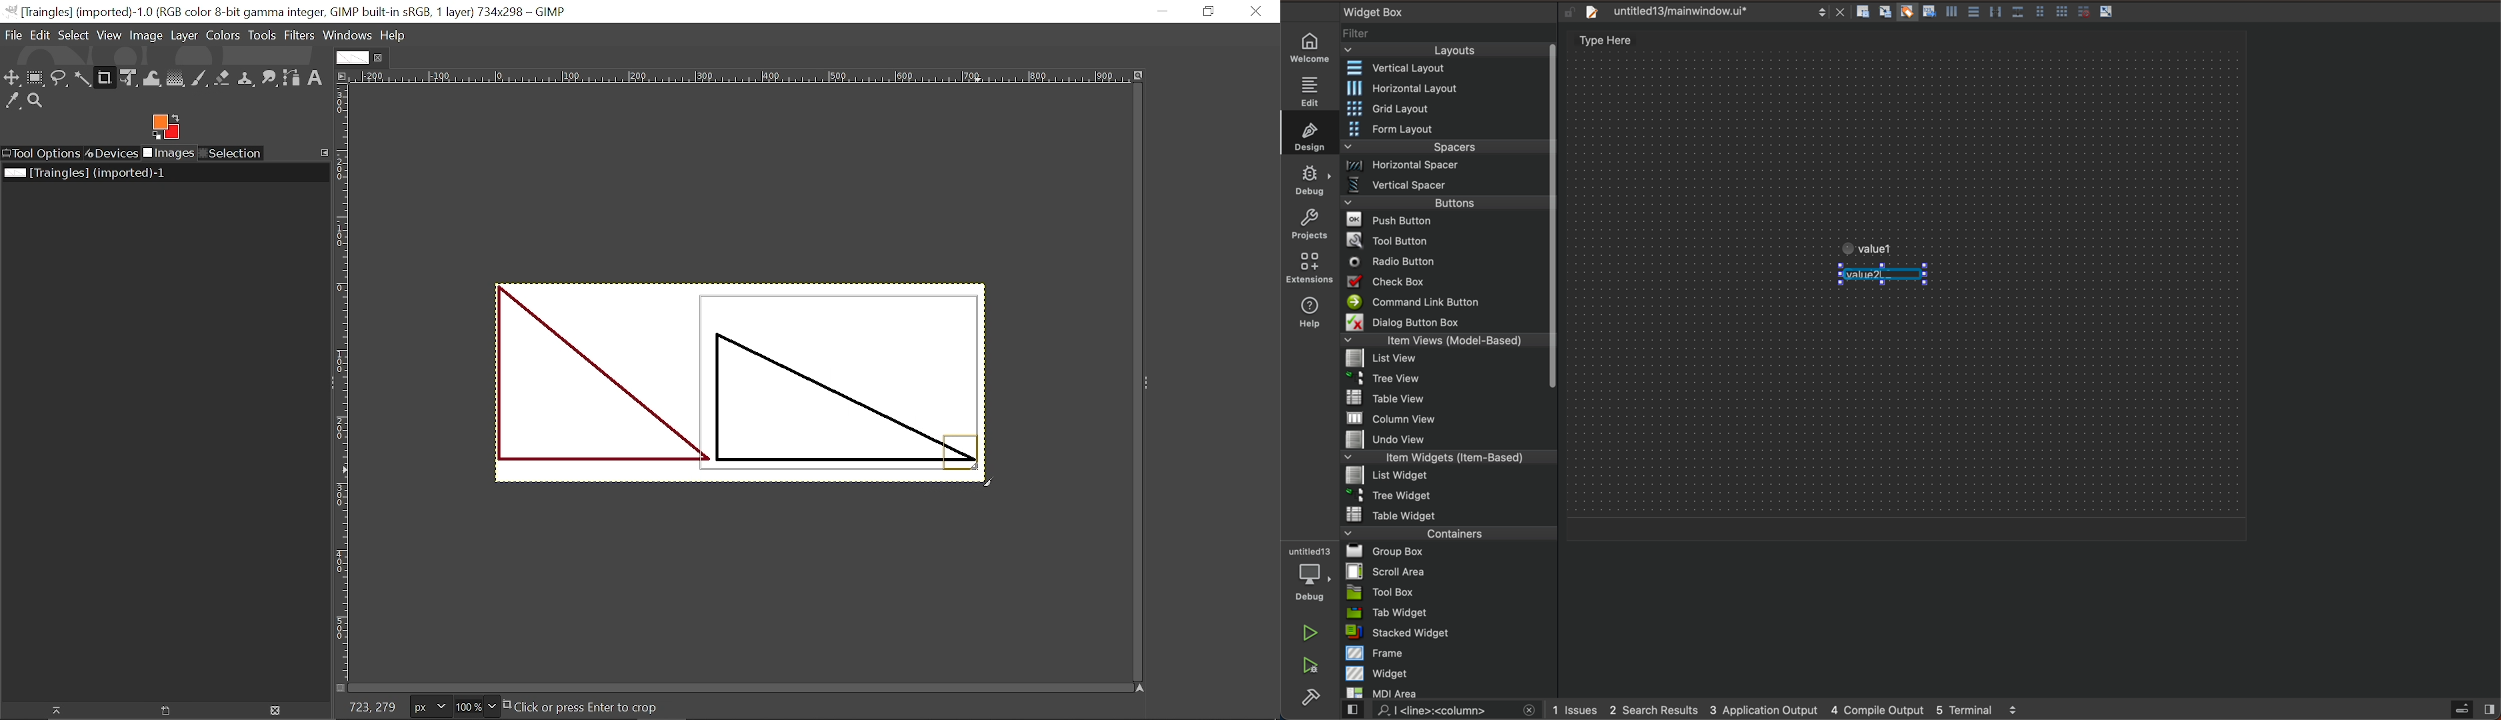  Describe the element at coordinates (467, 706) in the screenshot. I see `Current zoom` at that location.